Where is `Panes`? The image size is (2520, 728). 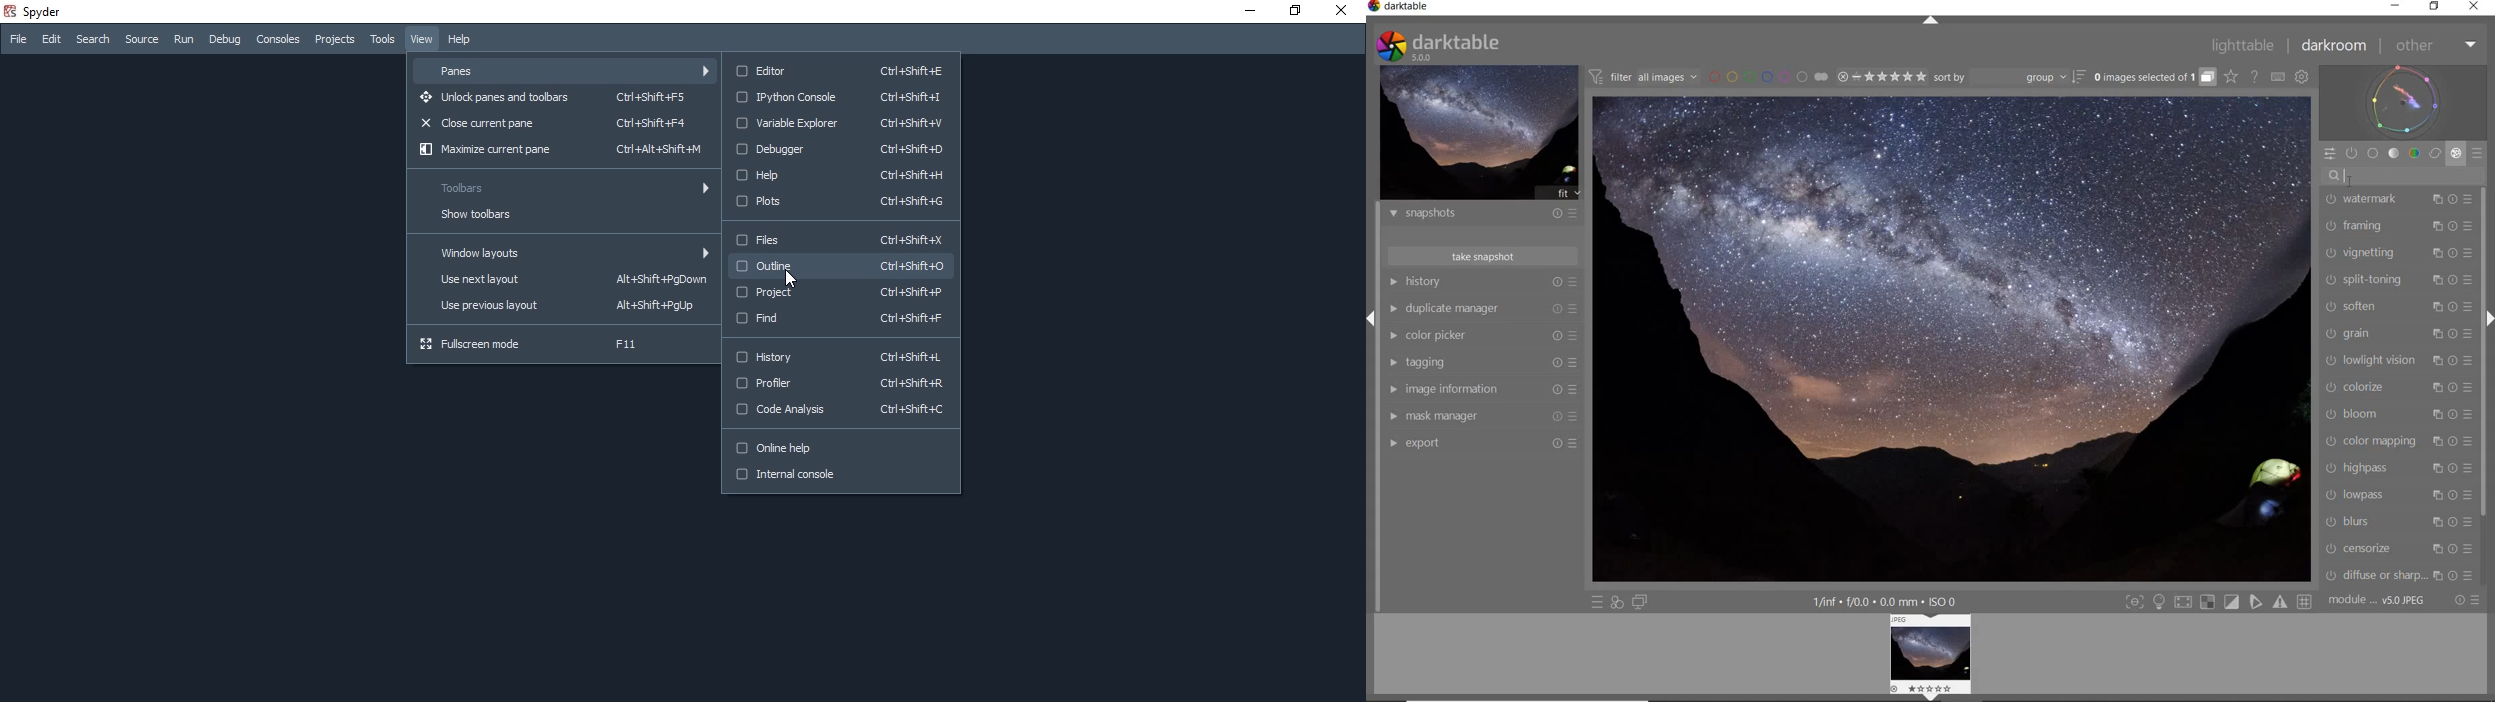
Panes is located at coordinates (564, 69).